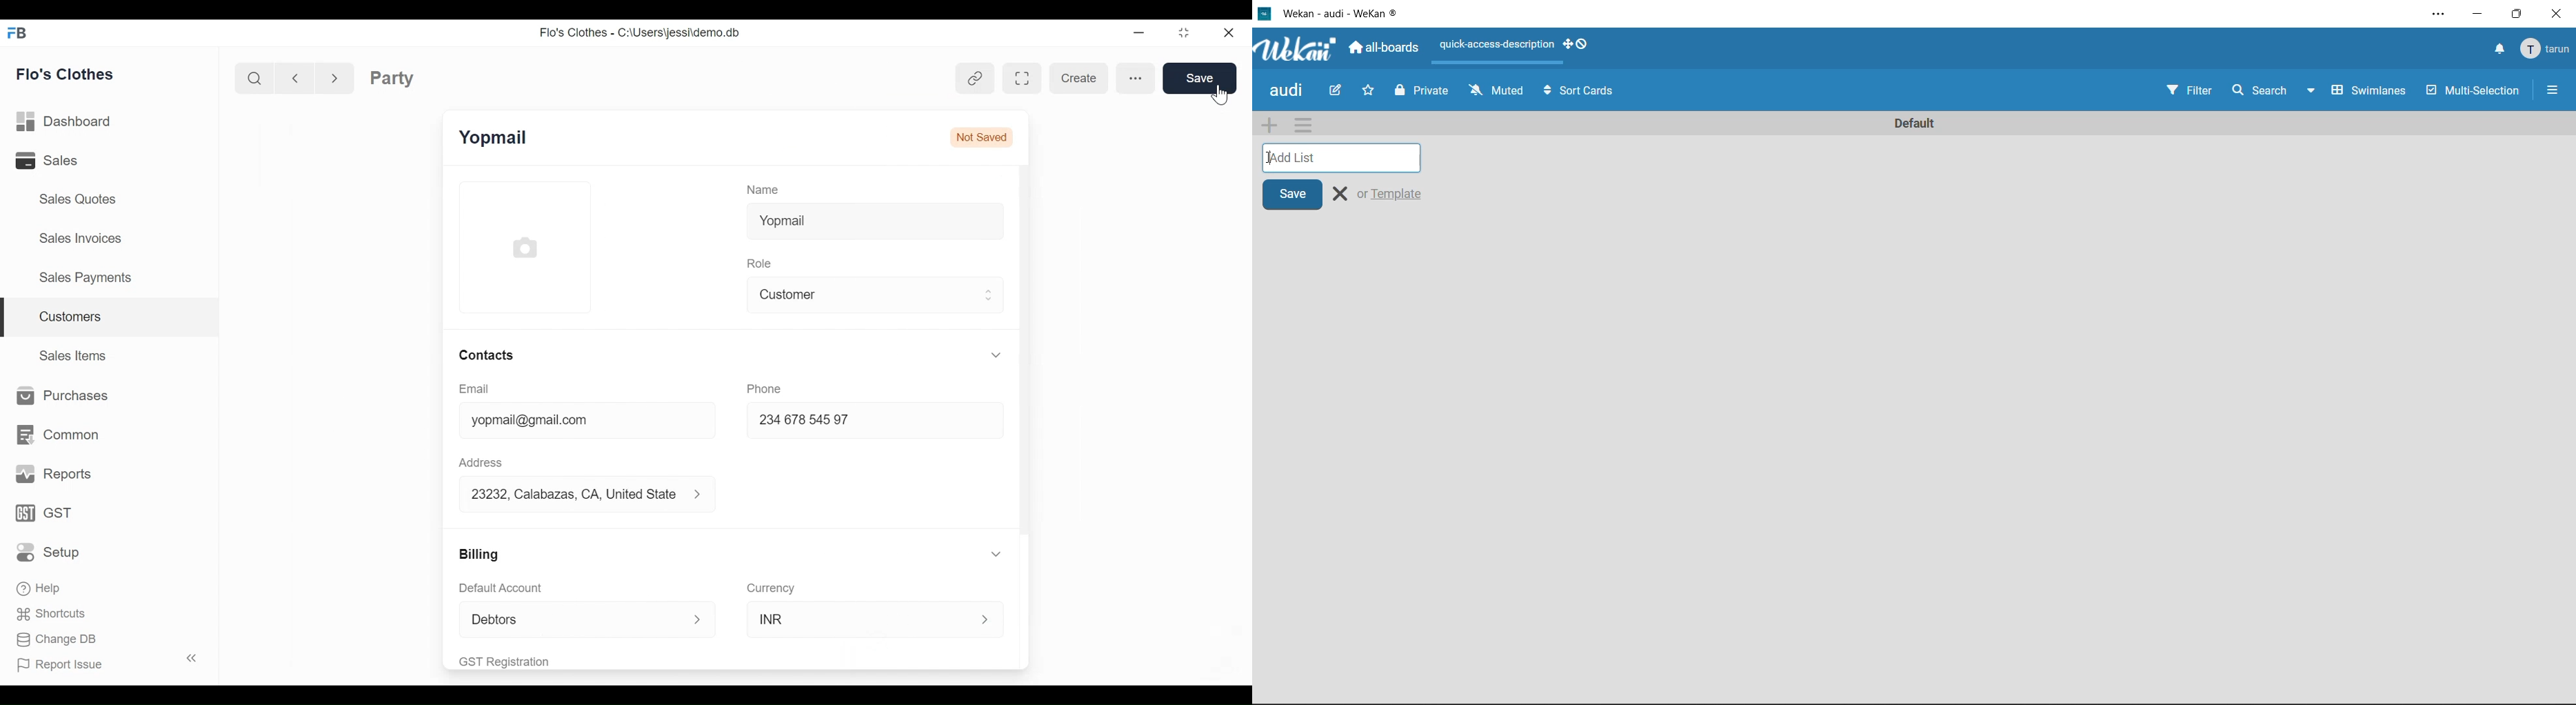 This screenshot has width=2576, height=728. I want to click on settings, so click(2436, 14).